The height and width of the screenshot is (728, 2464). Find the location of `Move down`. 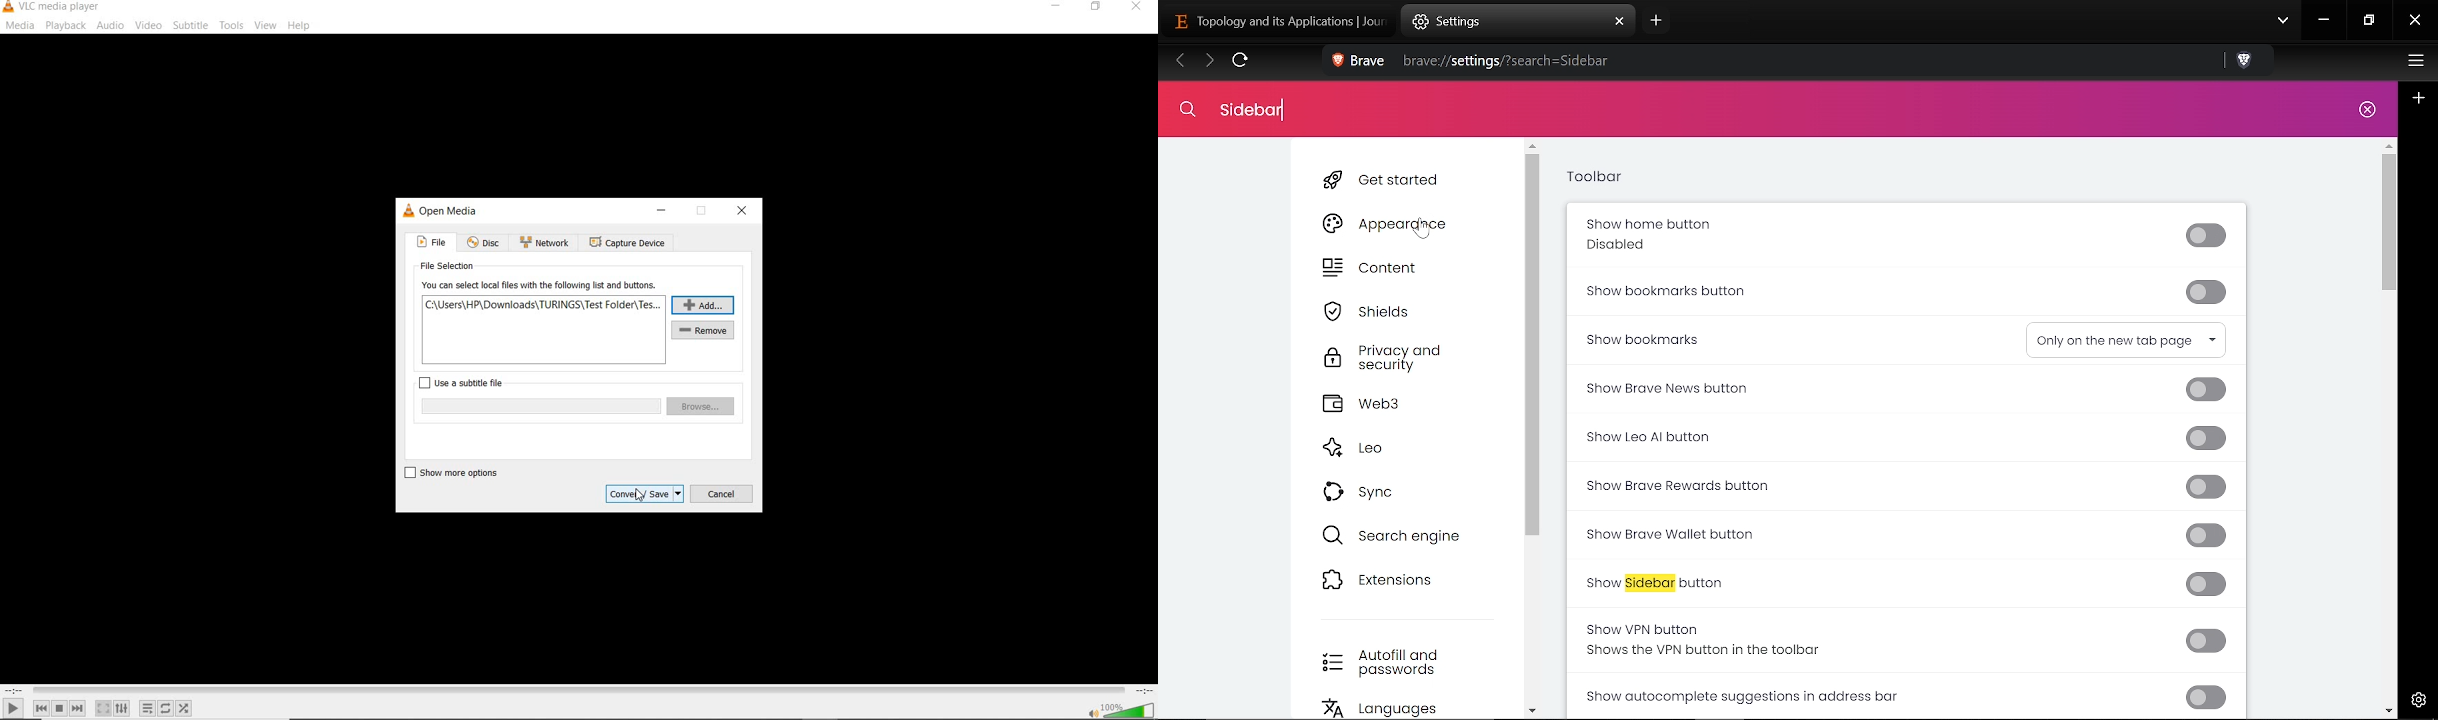

Move down is located at coordinates (1532, 710).